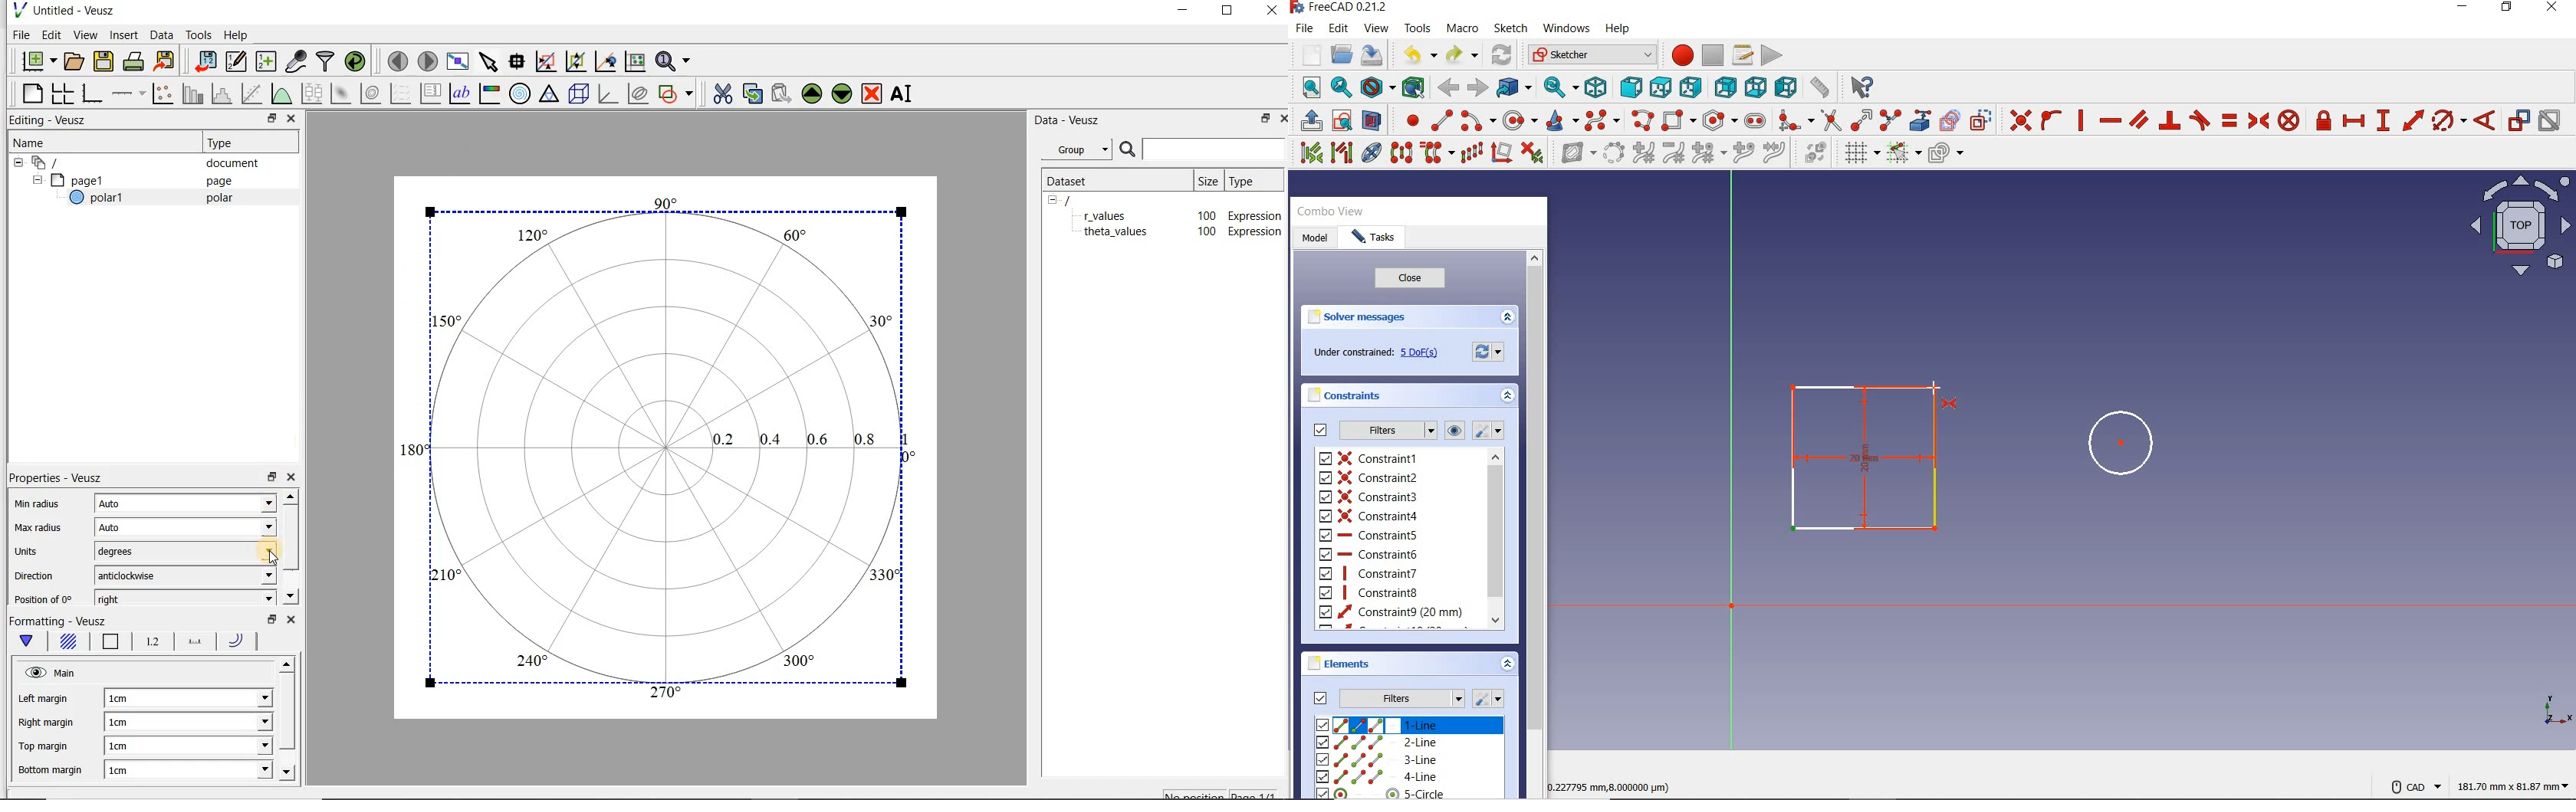 Image resolution: width=2576 pixels, height=812 pixels. I want to click on constrain distance, so click(2411, 120).